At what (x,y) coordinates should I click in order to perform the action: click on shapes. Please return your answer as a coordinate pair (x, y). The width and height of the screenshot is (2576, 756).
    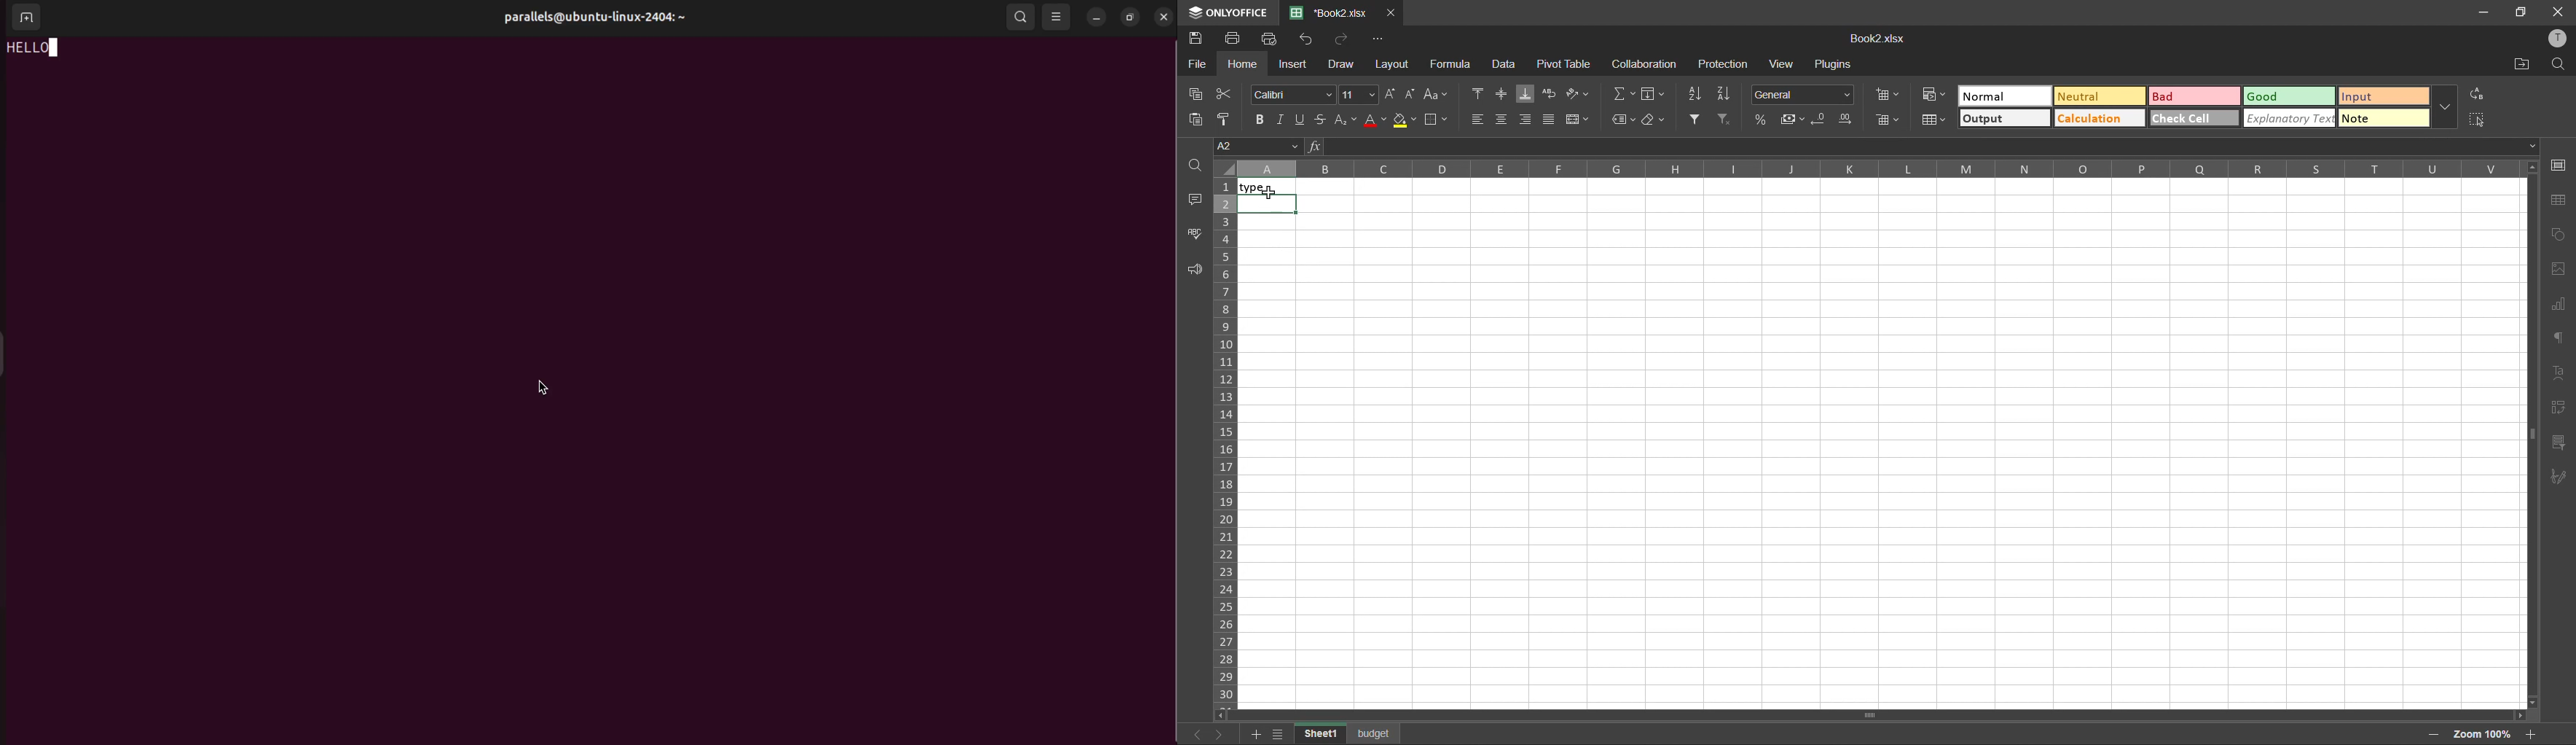
    Looking at the image, I should click on (2560, 237).